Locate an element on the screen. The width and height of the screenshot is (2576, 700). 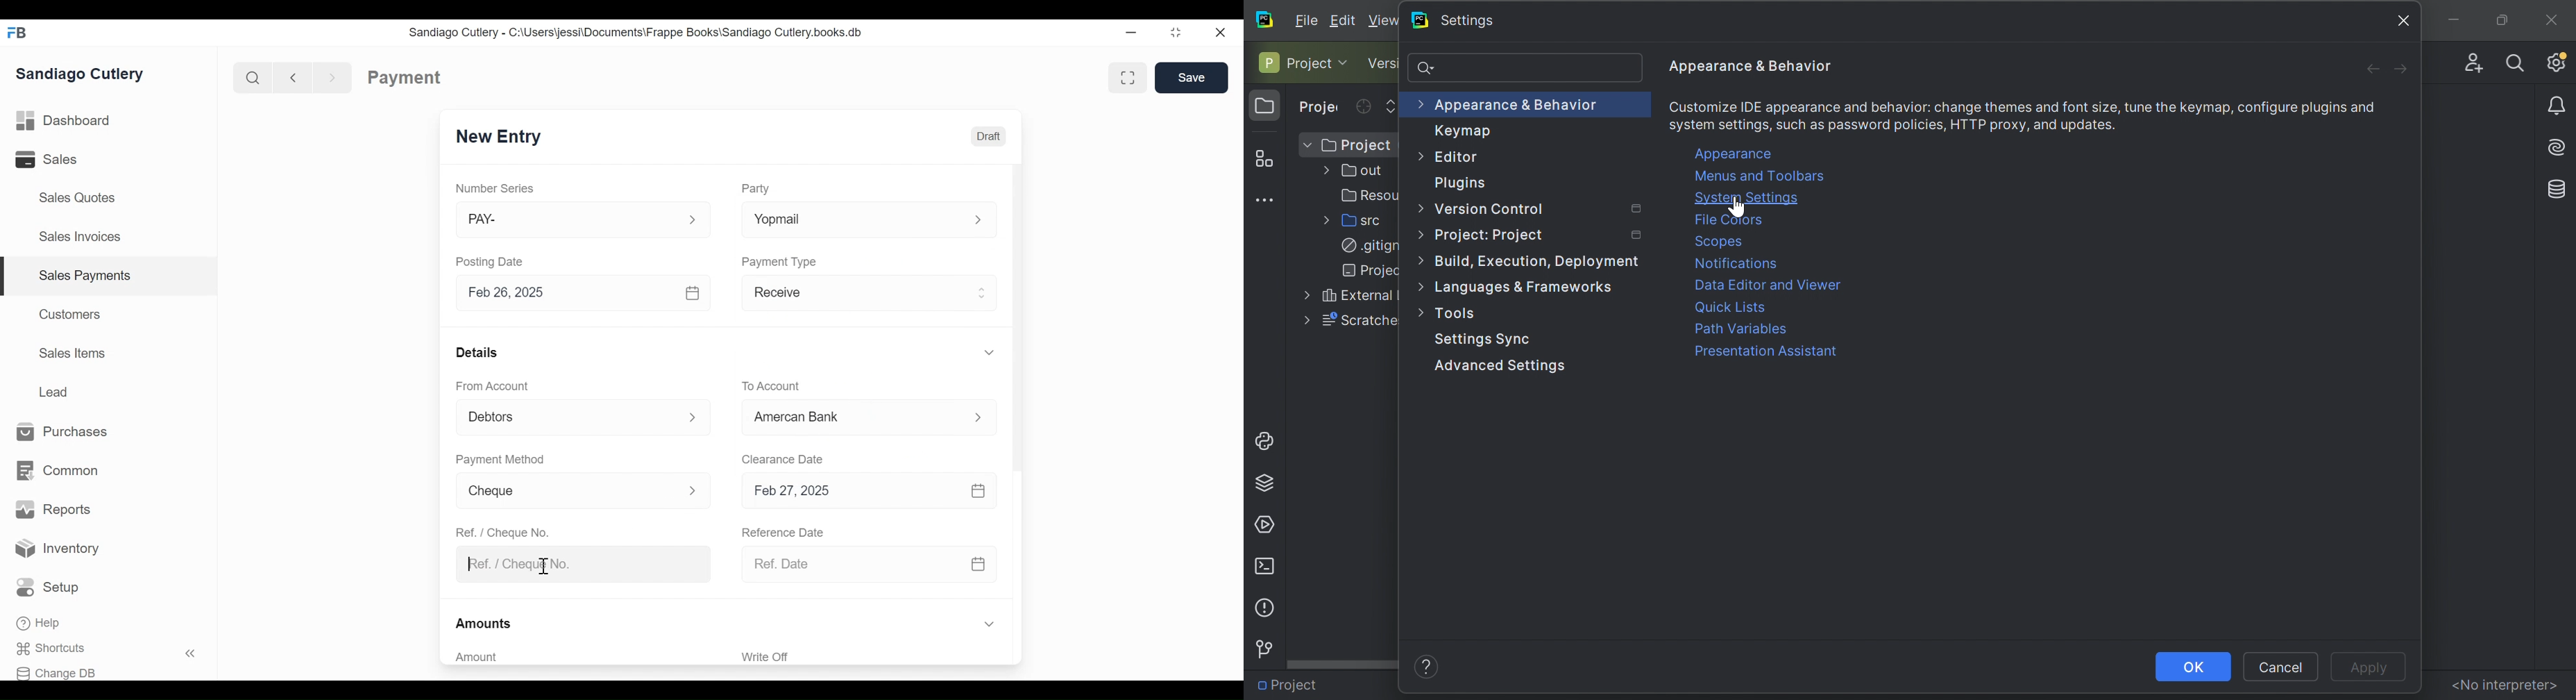
Lead is located at coordinates (56, 390).